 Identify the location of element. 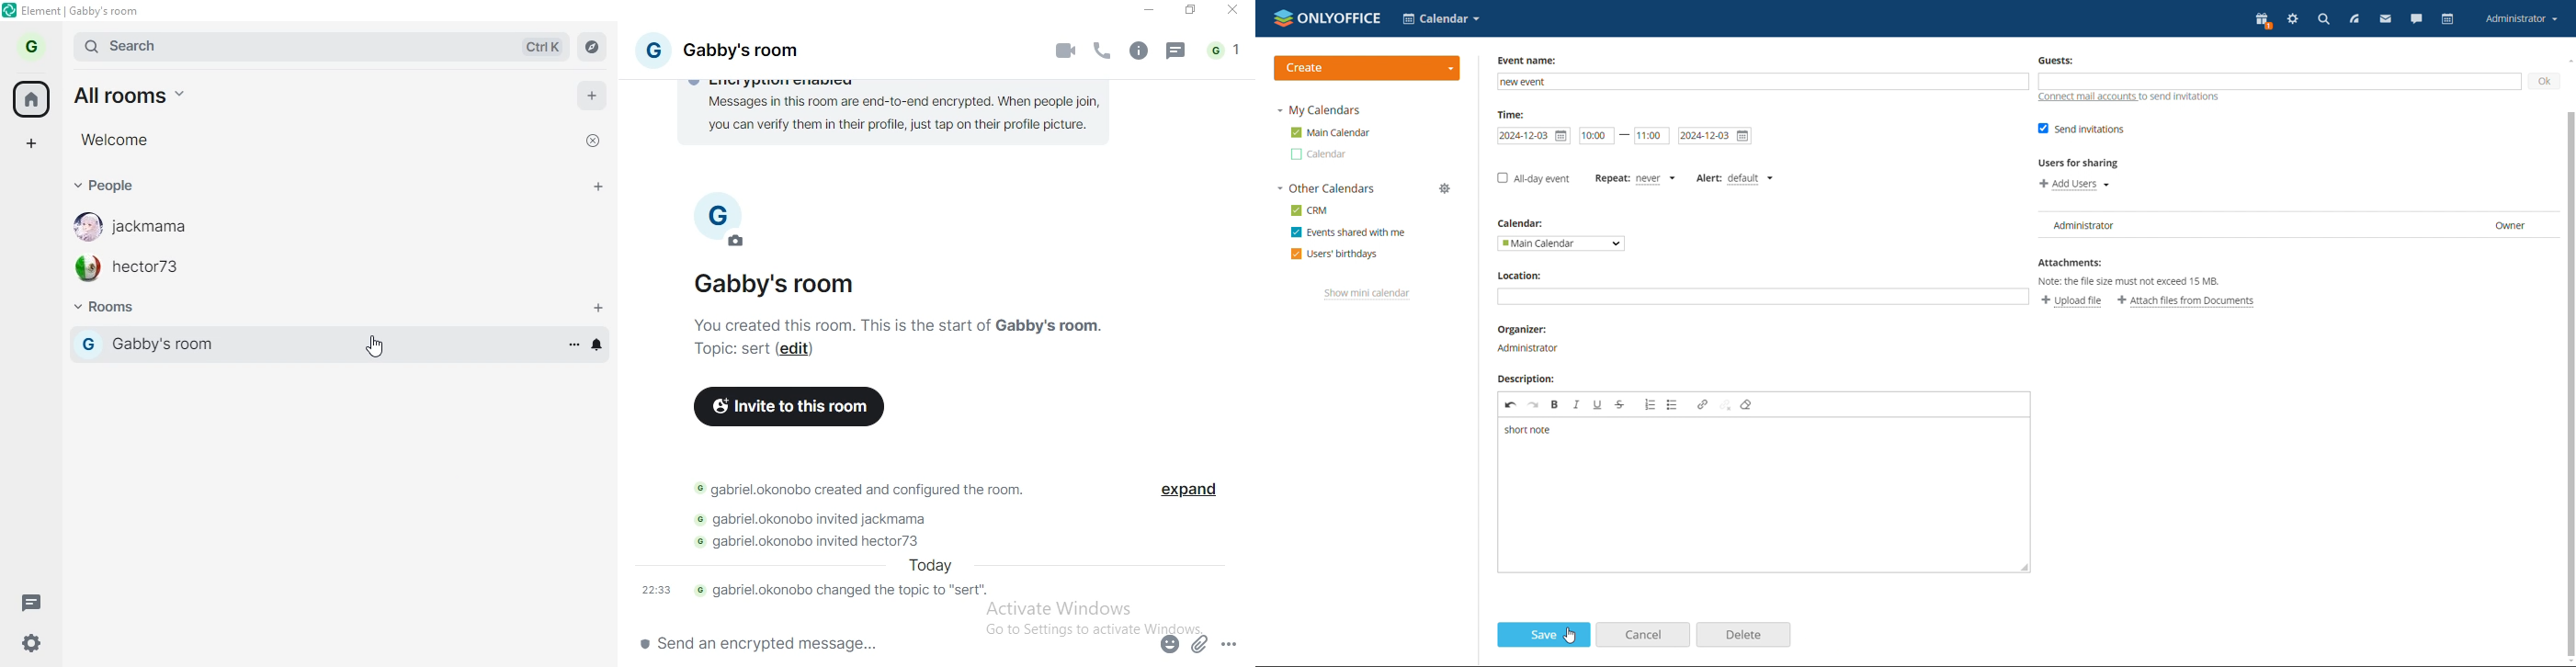
(83, 12).